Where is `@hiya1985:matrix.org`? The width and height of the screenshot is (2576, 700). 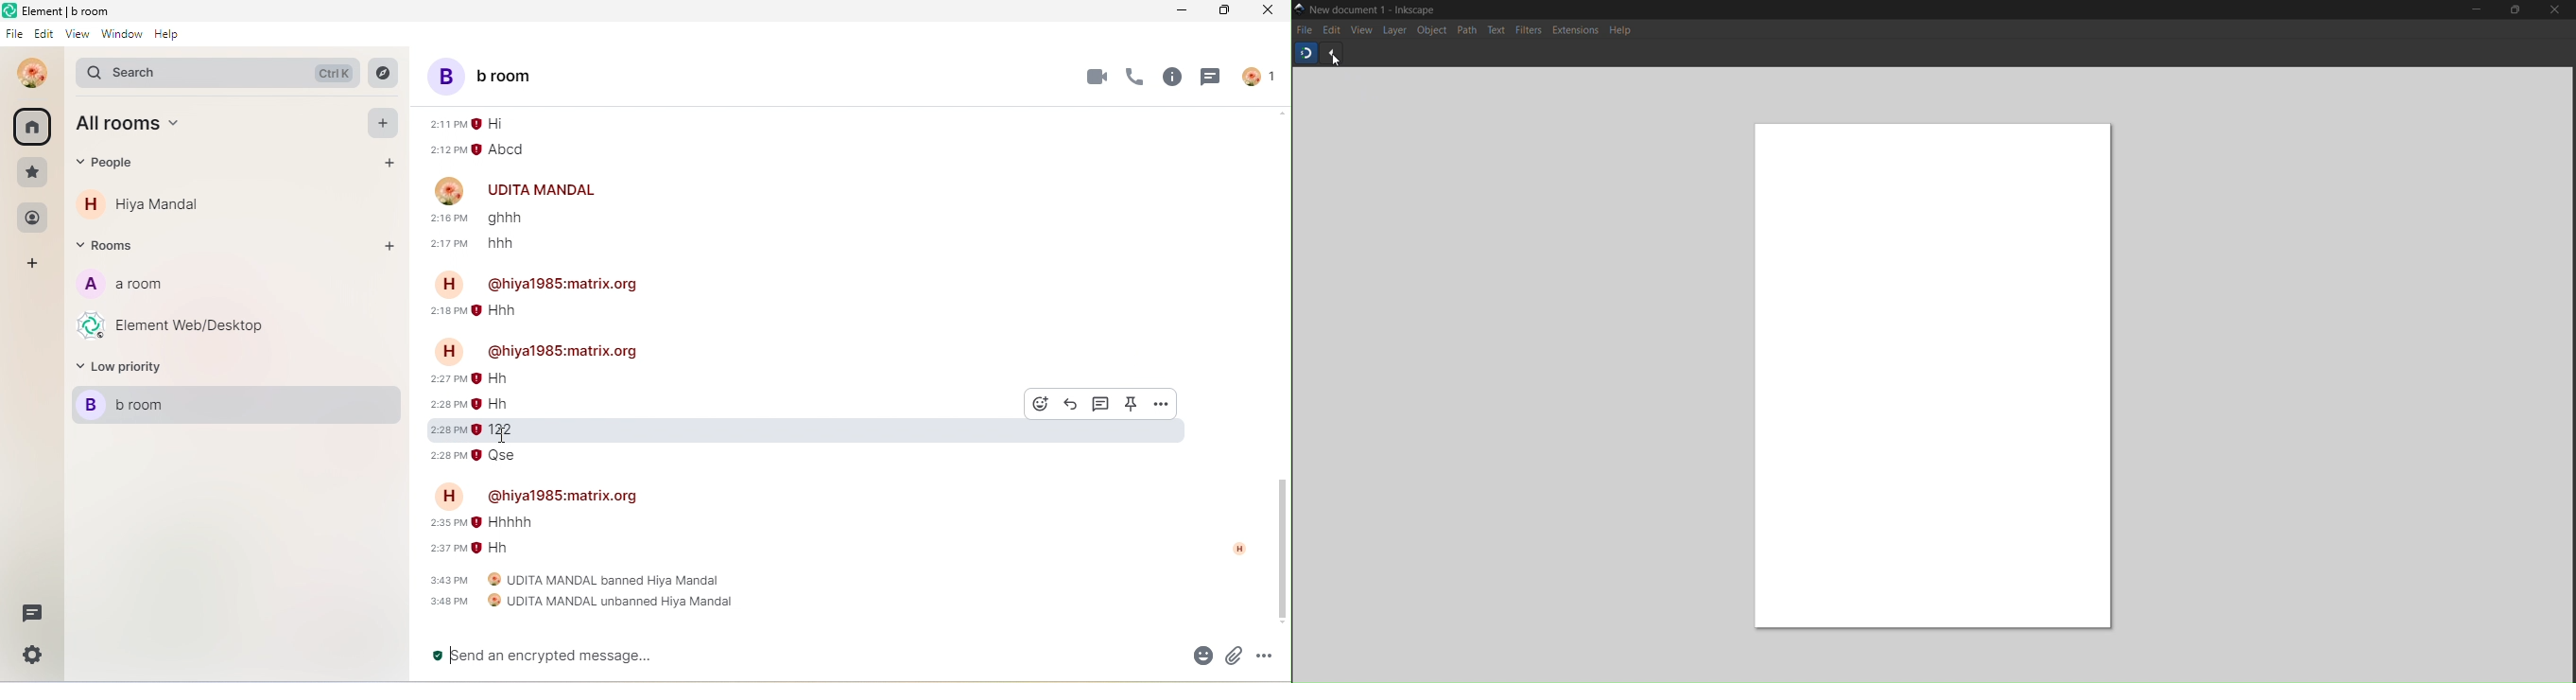 @hiya1985:matrix.org is located at coordinates (562, 497).